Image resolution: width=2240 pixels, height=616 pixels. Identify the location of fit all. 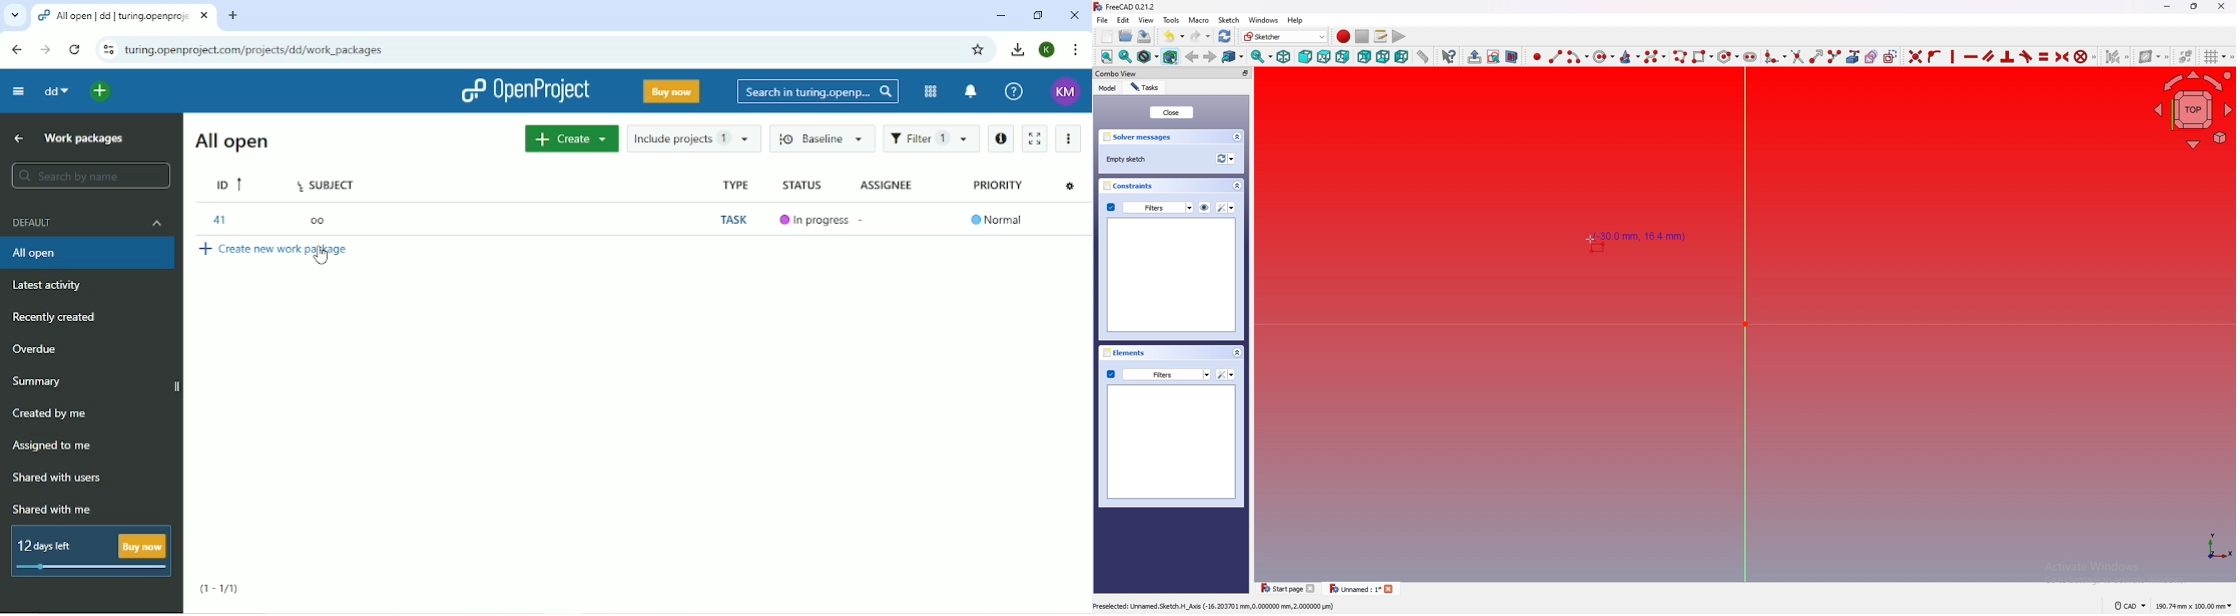
(1106, 57).